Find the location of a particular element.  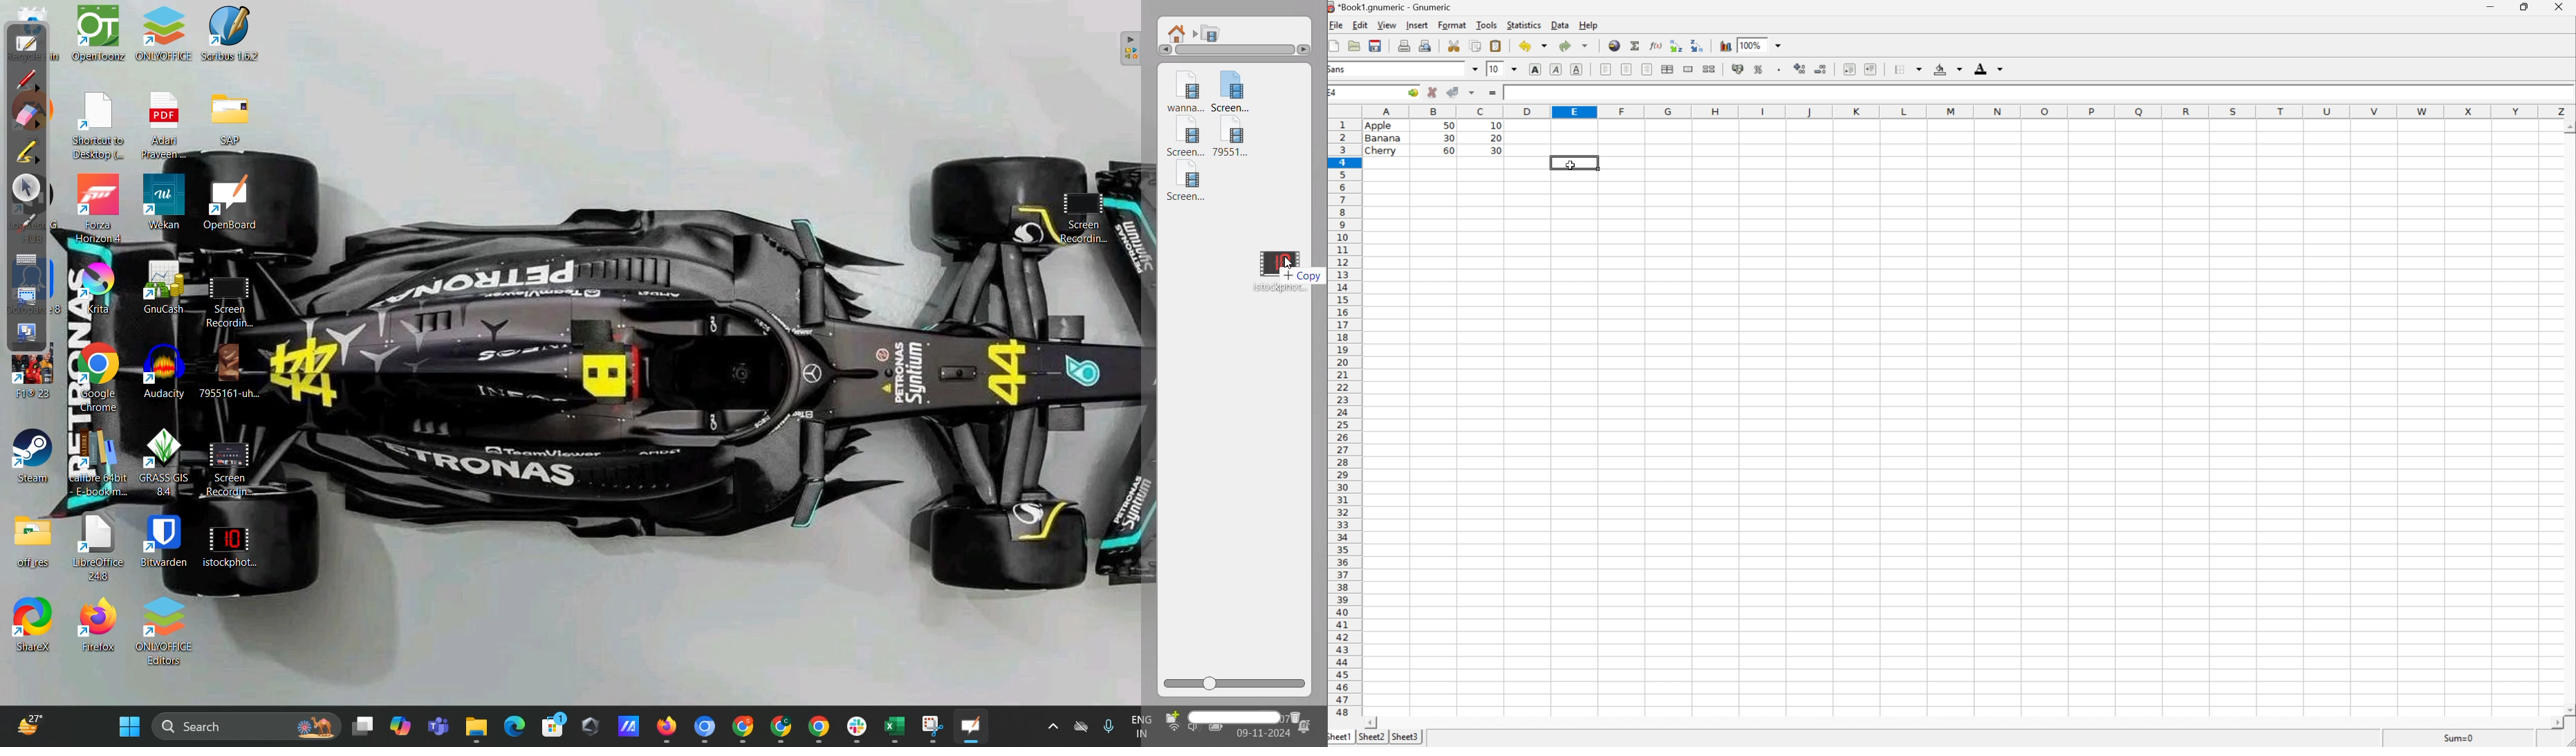

tools is located at coordinates (1486, 24).